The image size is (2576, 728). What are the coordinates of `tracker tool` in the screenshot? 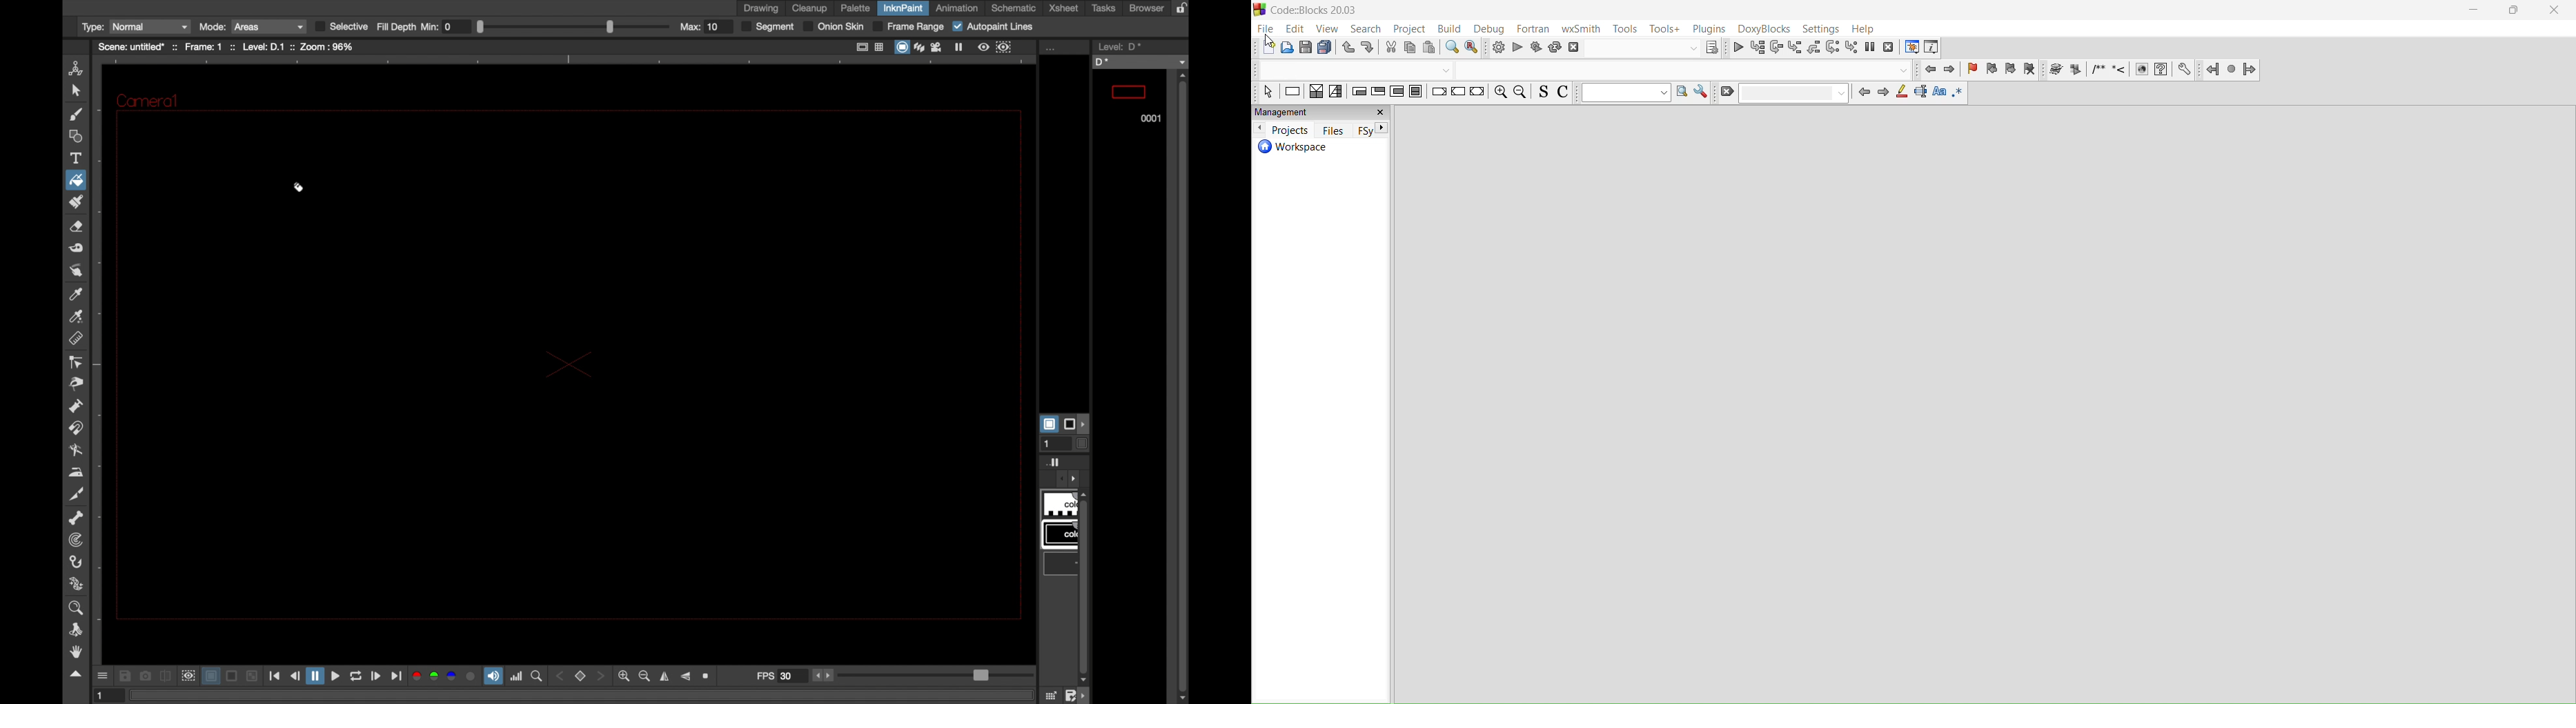 It's located at (75, 540).